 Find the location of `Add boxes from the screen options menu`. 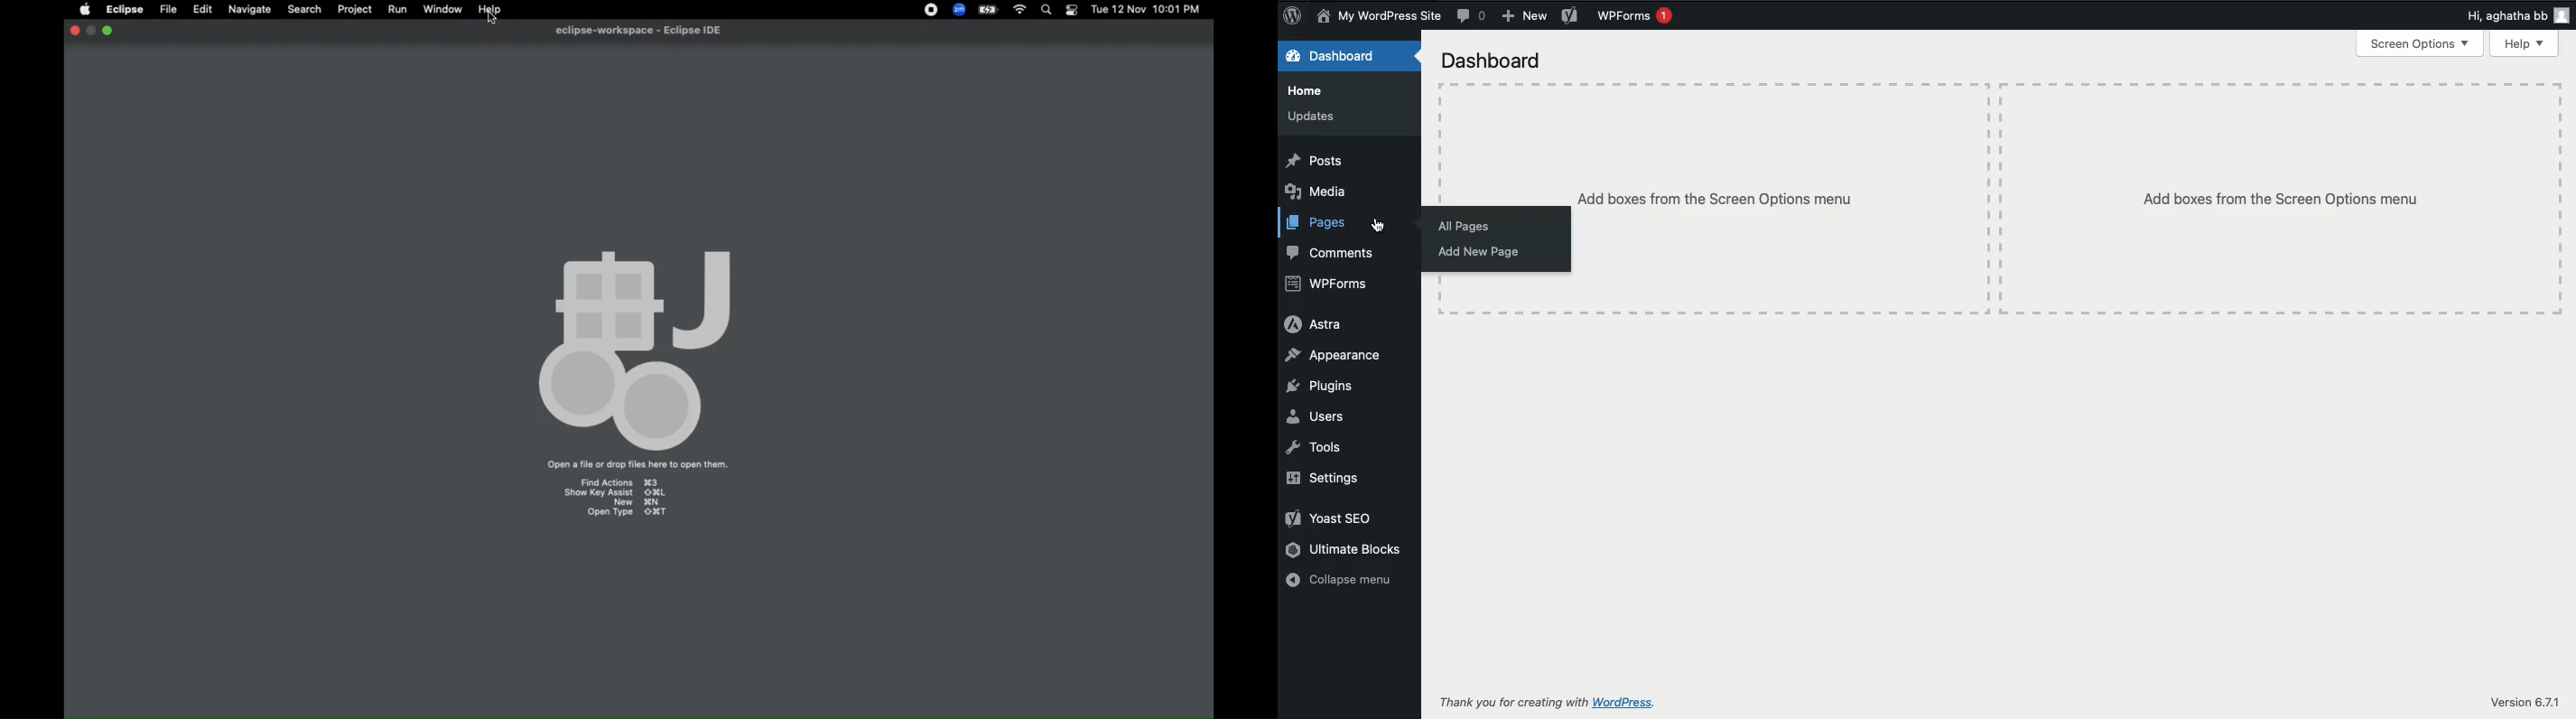

Add boxes from the screen options menu is located at coordinates (1716, 199).